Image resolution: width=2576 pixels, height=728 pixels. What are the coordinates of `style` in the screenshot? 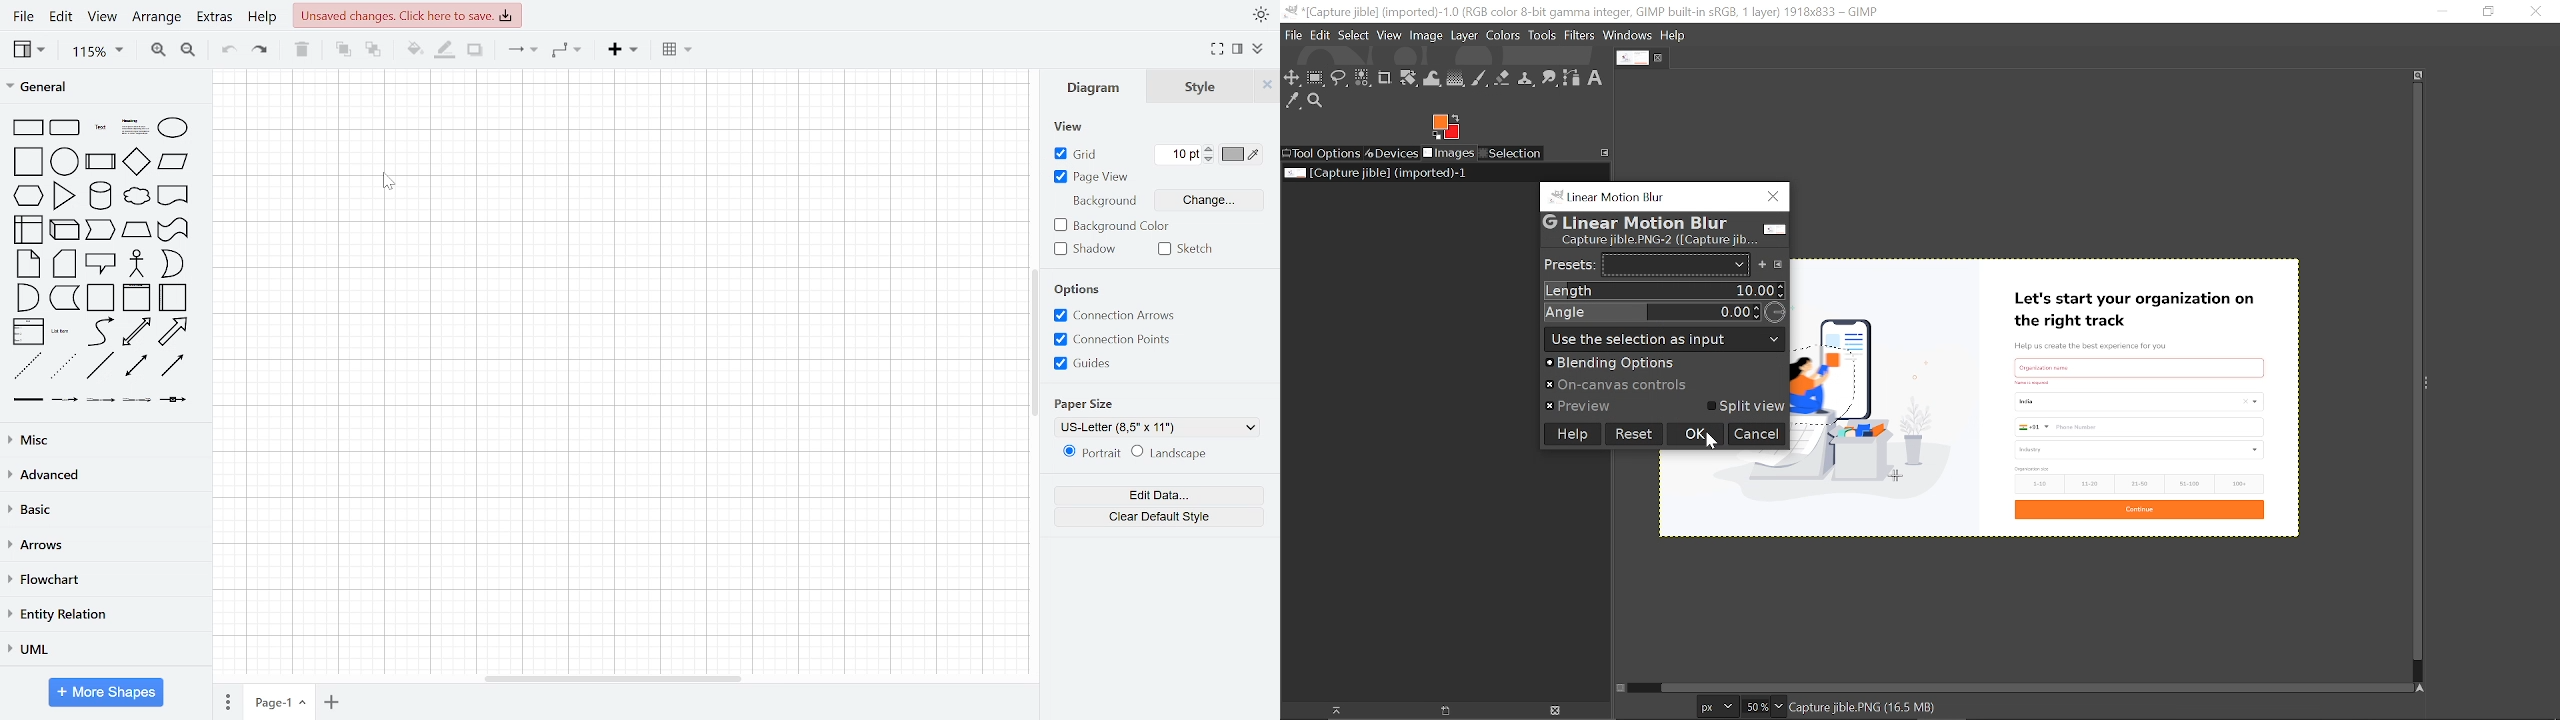 It's located at (1201, 88).